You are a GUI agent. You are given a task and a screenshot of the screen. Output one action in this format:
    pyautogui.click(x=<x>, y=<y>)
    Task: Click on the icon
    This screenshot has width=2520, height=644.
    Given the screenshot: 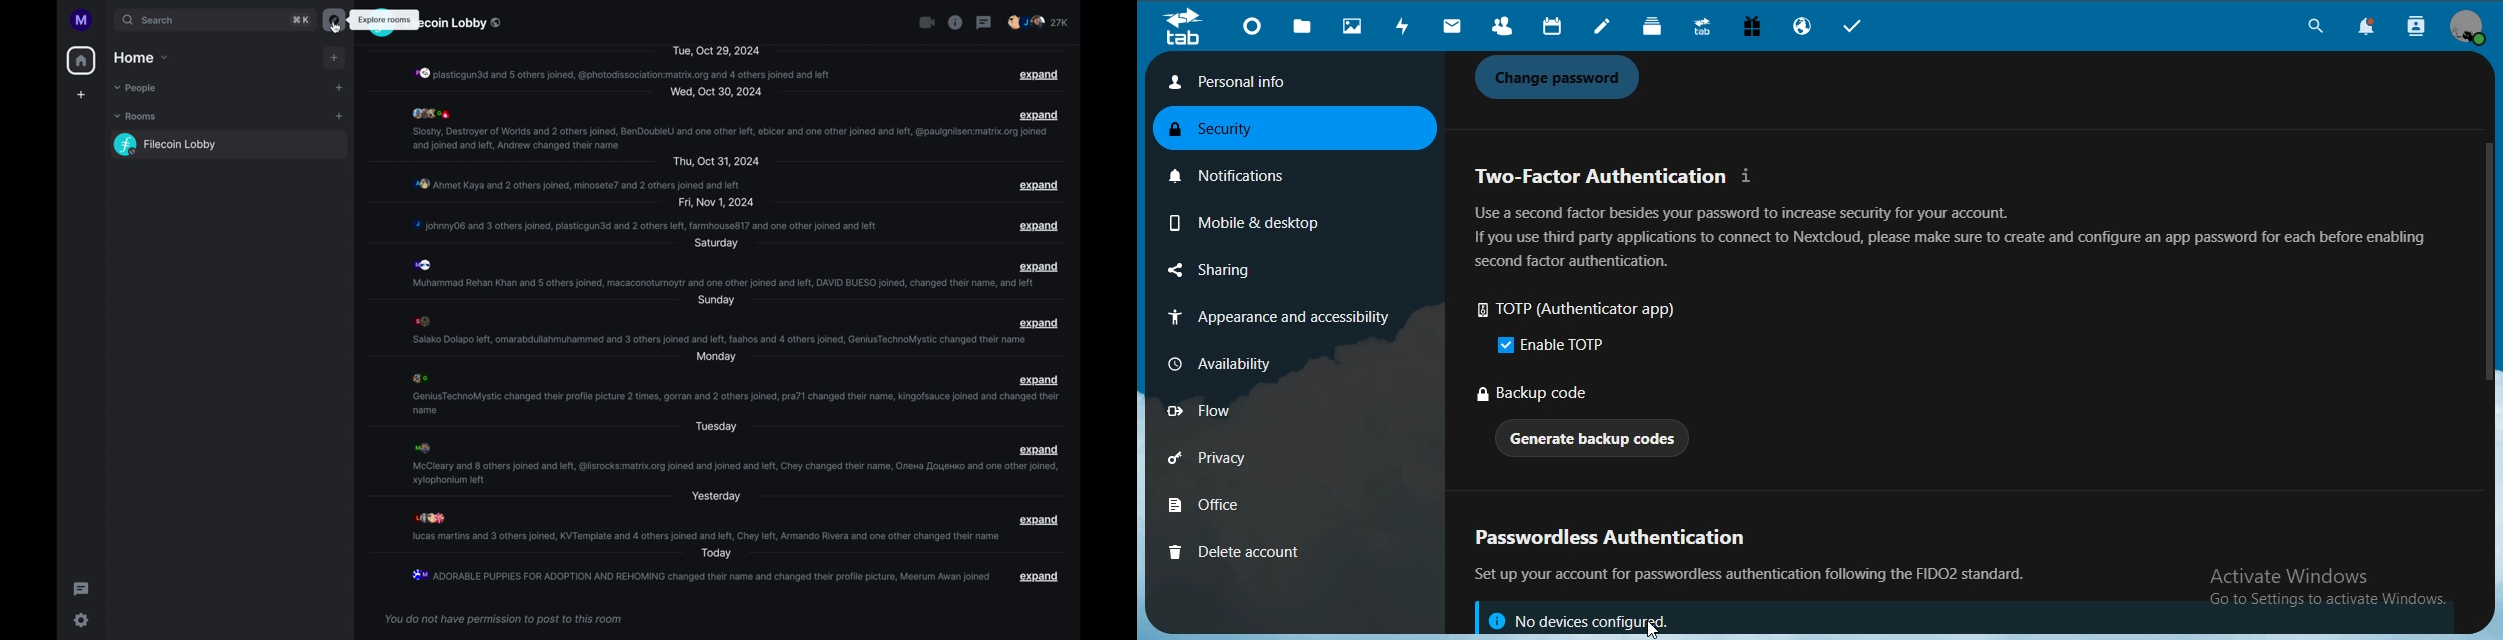 What is the action you would take?
    pyautogui.click(x=1182, y=27)
    